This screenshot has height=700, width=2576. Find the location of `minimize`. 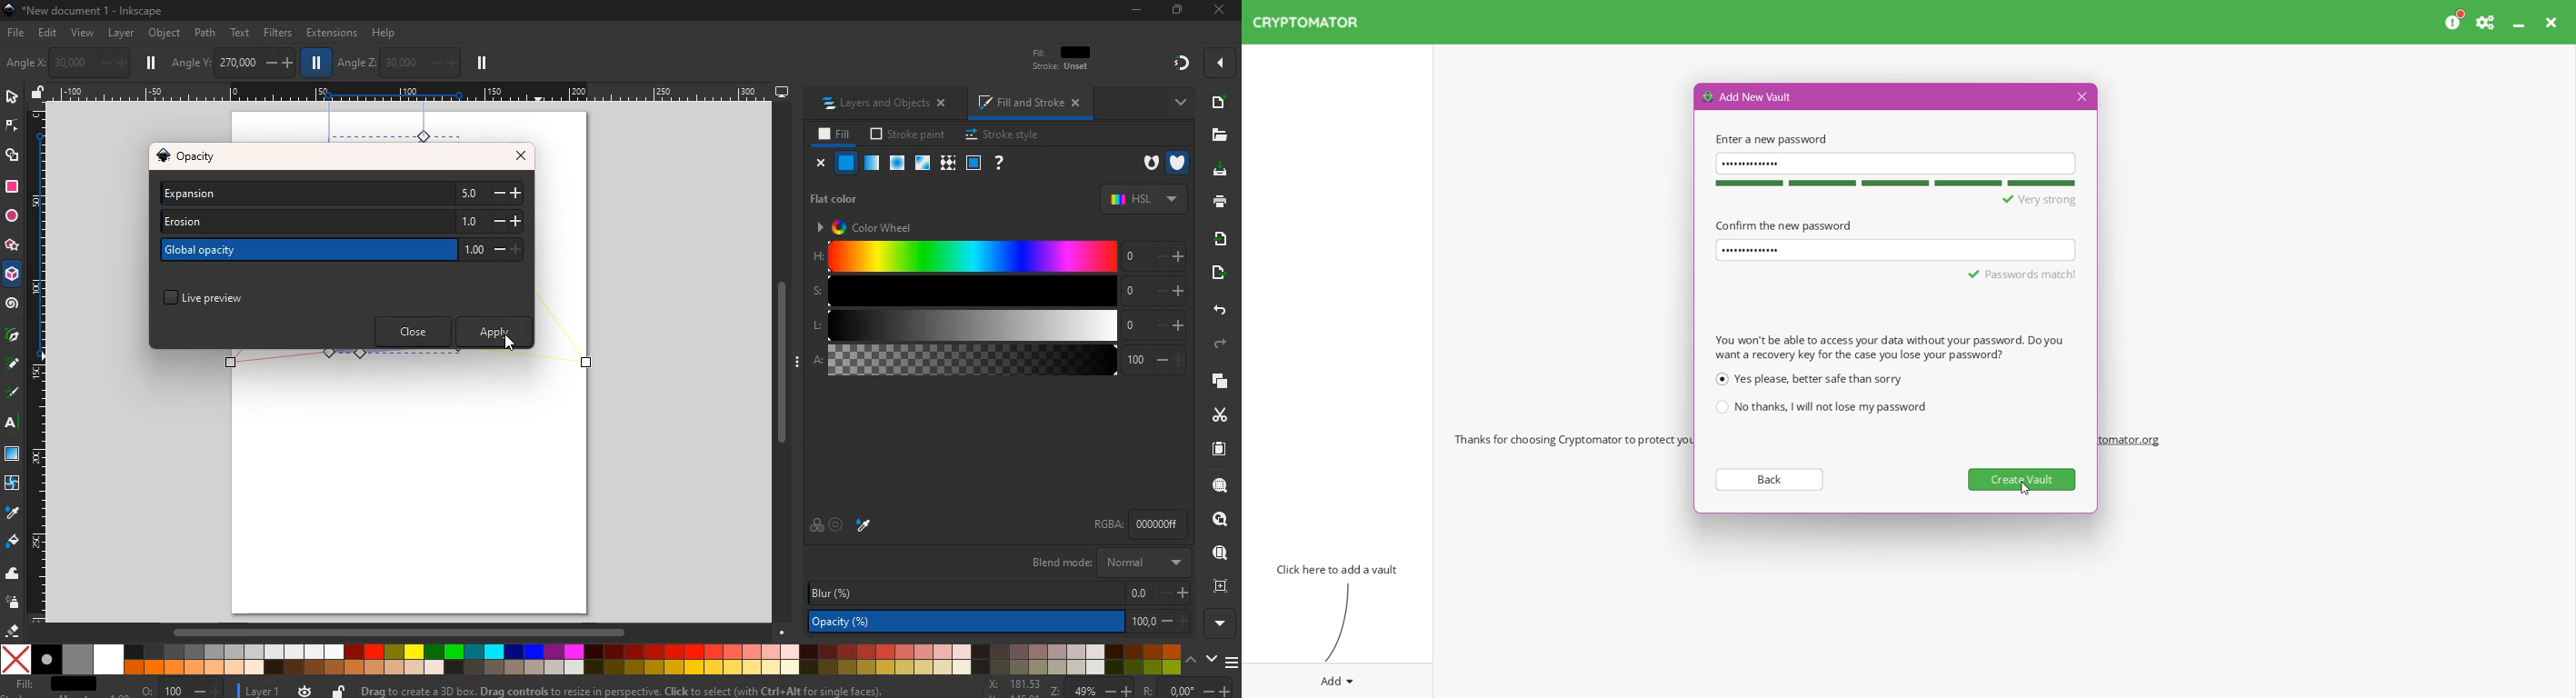

minimize is located at coordinates (1136, 10).